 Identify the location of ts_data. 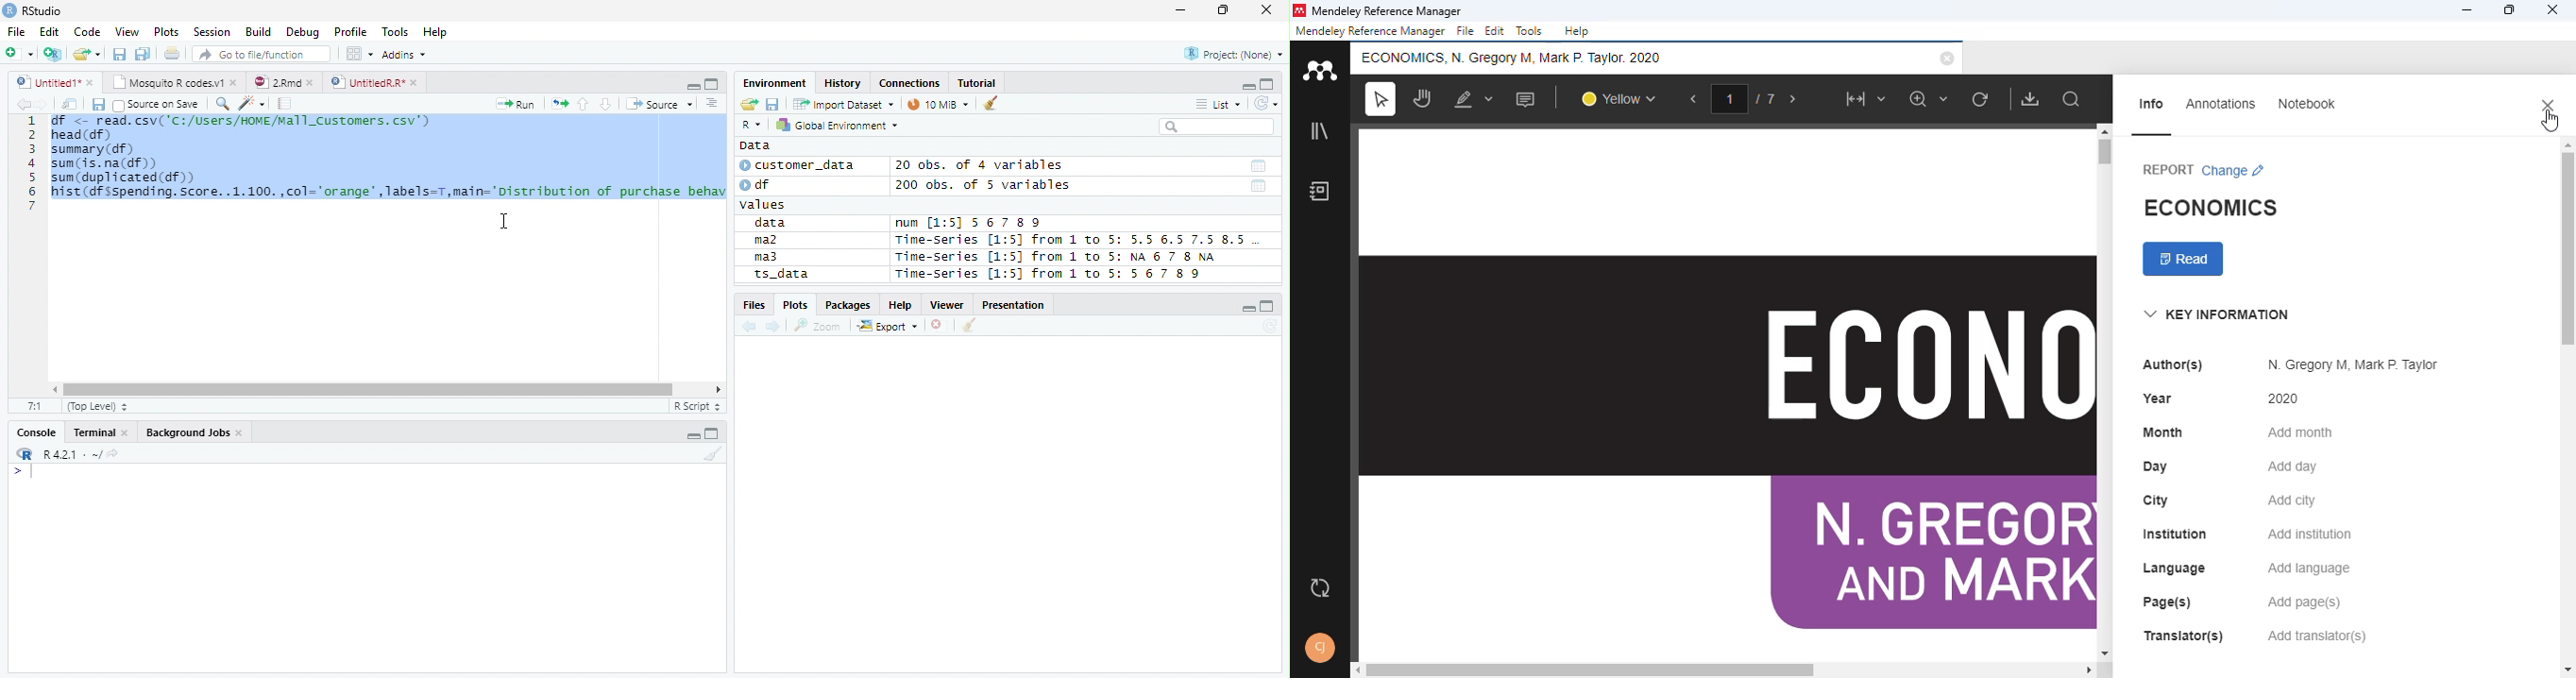
(807, 277).